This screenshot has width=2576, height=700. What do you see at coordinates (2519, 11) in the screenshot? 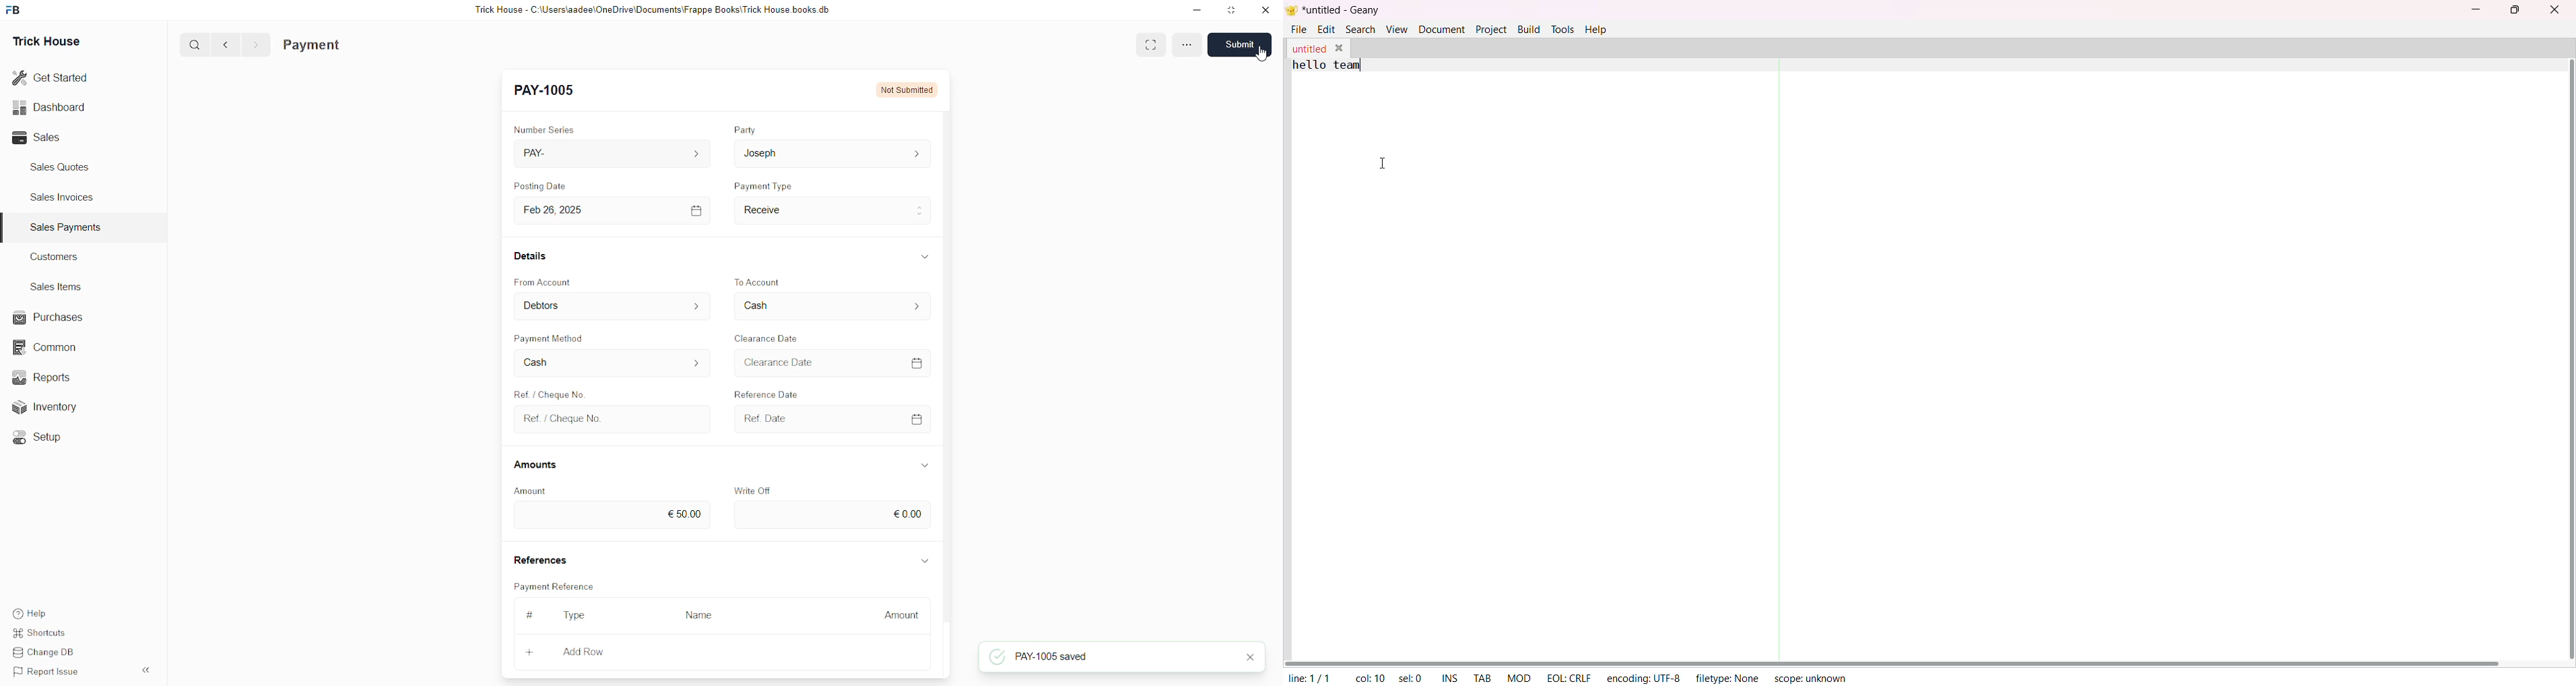
I see `maximize` at bounding box center [2519, 11].